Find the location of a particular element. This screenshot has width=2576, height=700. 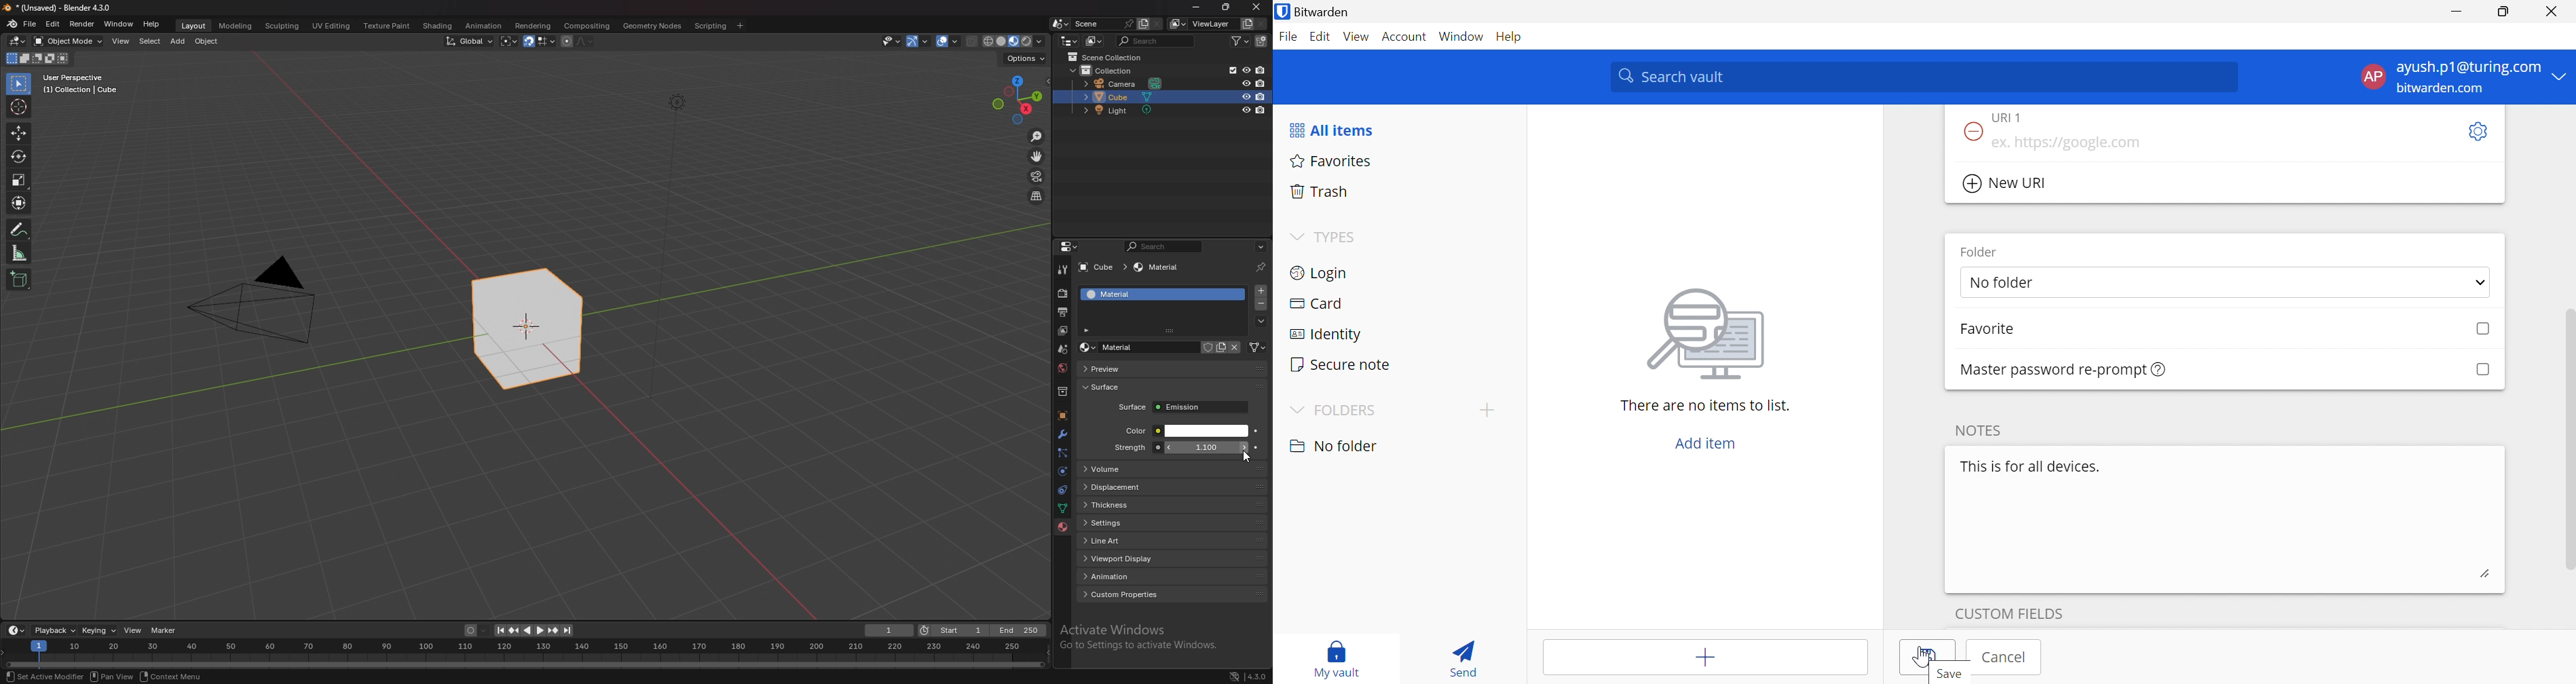

Help is located at coordinates (1512, 36).